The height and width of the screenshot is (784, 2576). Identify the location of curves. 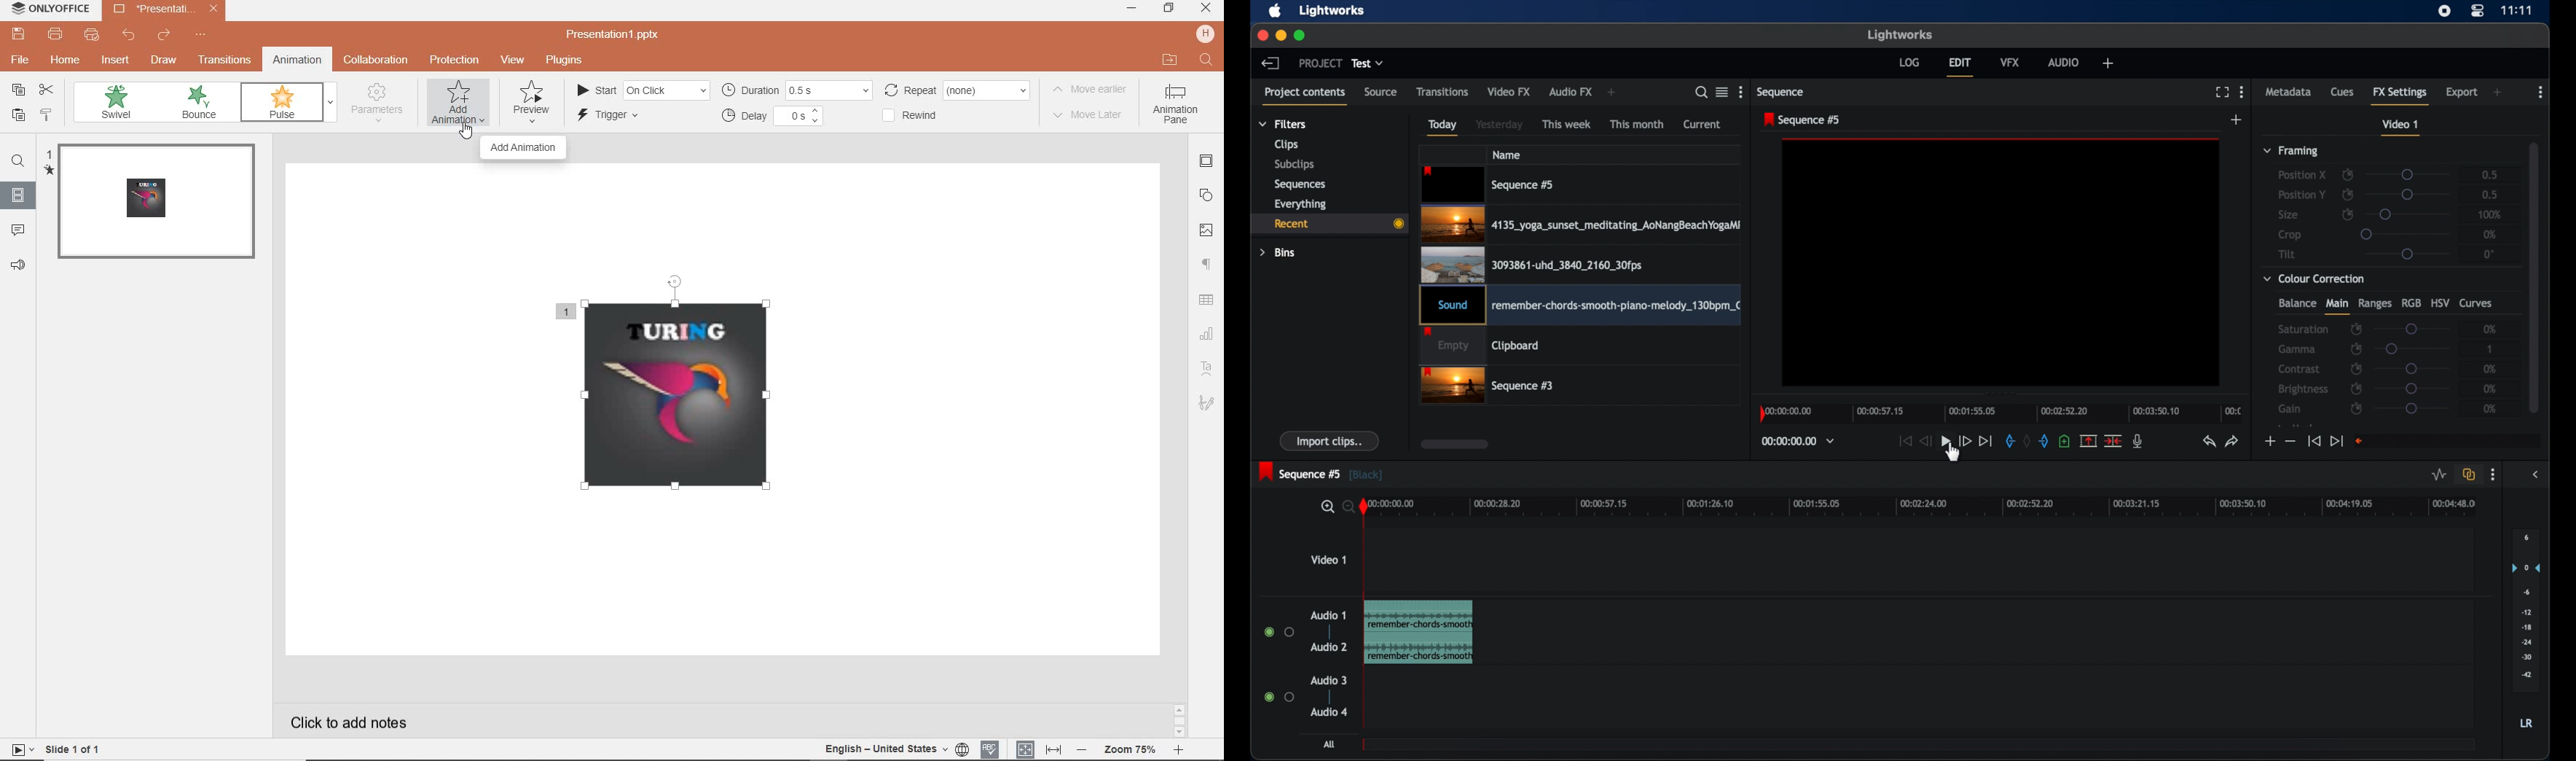
(2478, 304).